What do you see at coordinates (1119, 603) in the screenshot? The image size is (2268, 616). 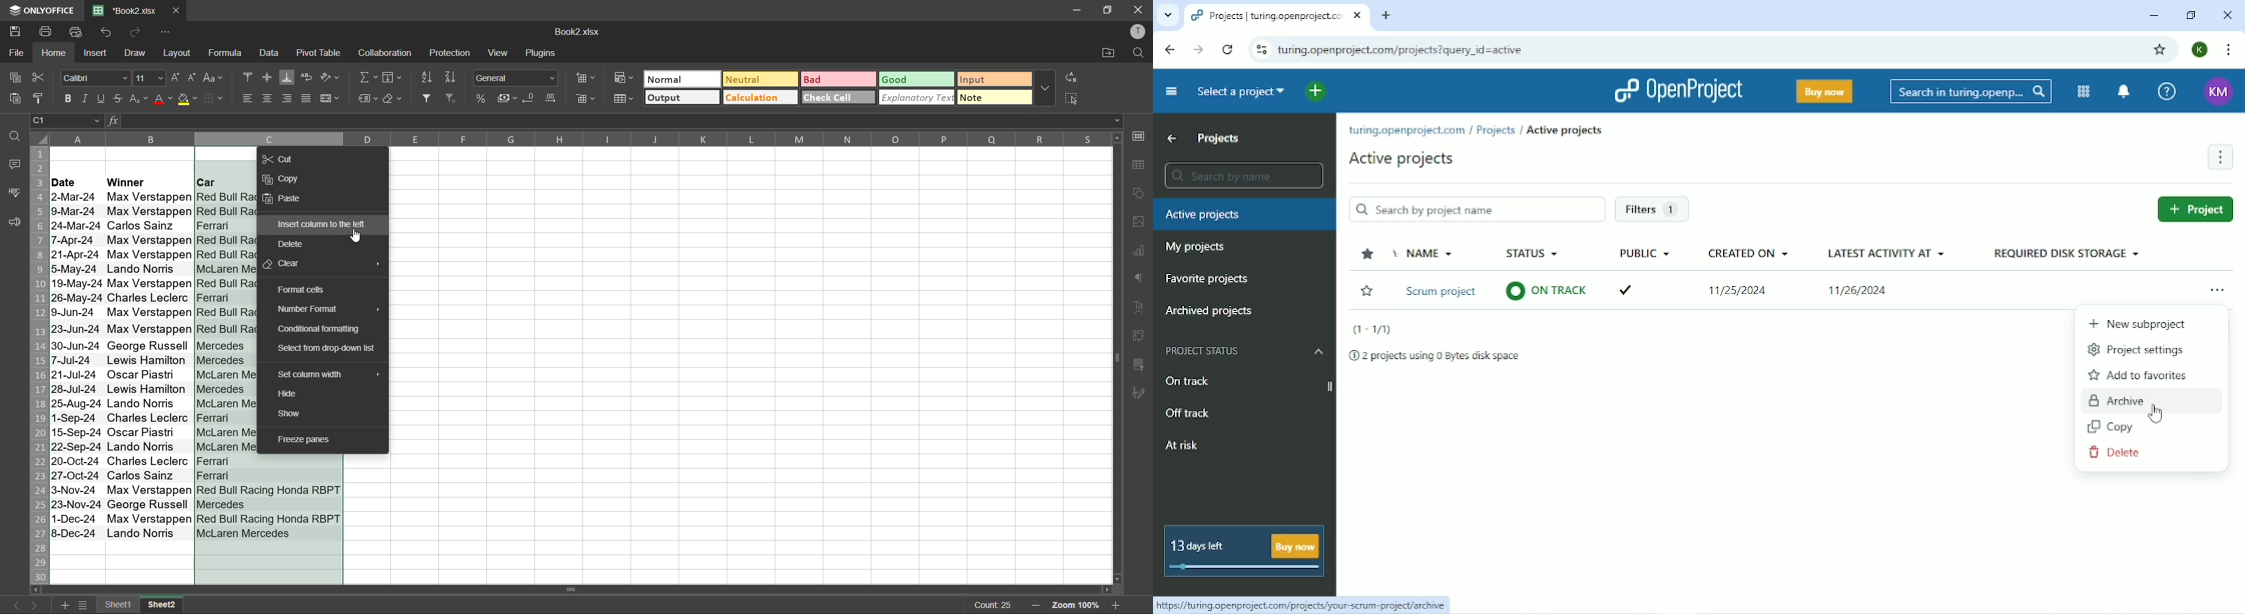 I see `zoom in` at bounding box center [1119, 603].